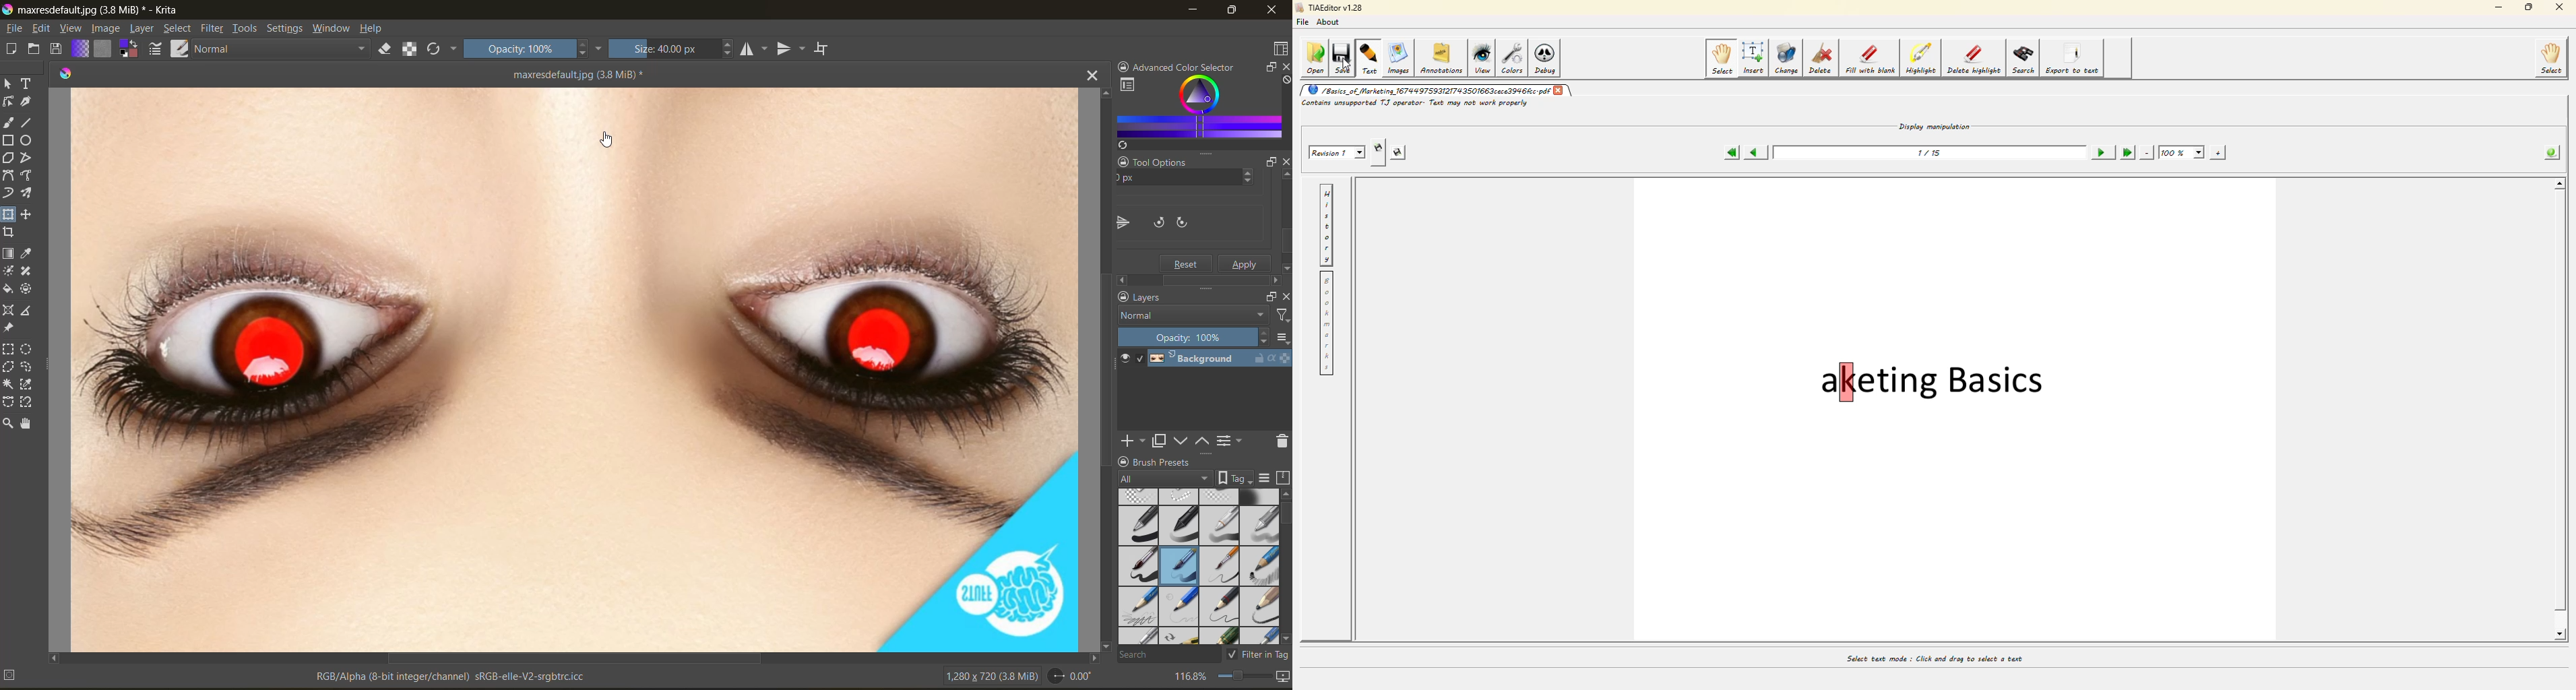 Image resolution: width=2576 pixels, height=700 pixels. Describe the element at coordinates (9, 140) in the screenshot. I see `tool` at that location.